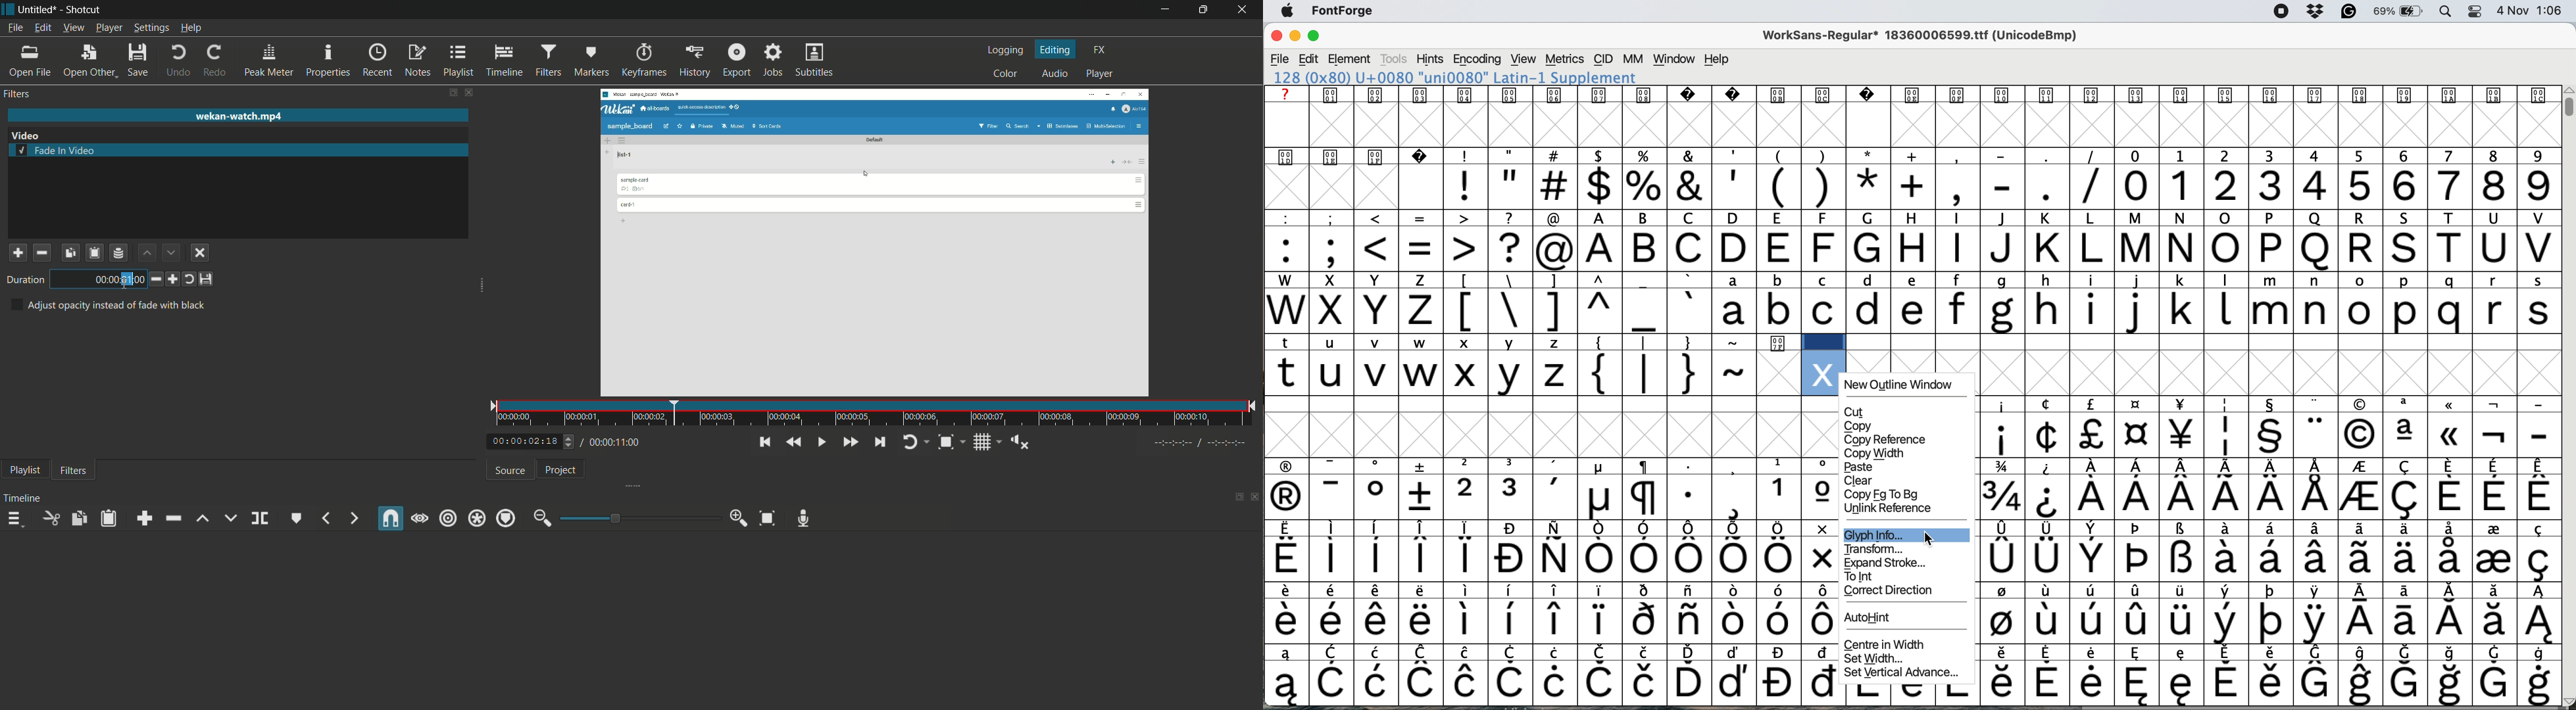 The width and height of the screenshot is (2576, 728). What do you see at coordinates (816, 60) in the screenshot?
I see `subtitles` at bounding box center [816, 60].